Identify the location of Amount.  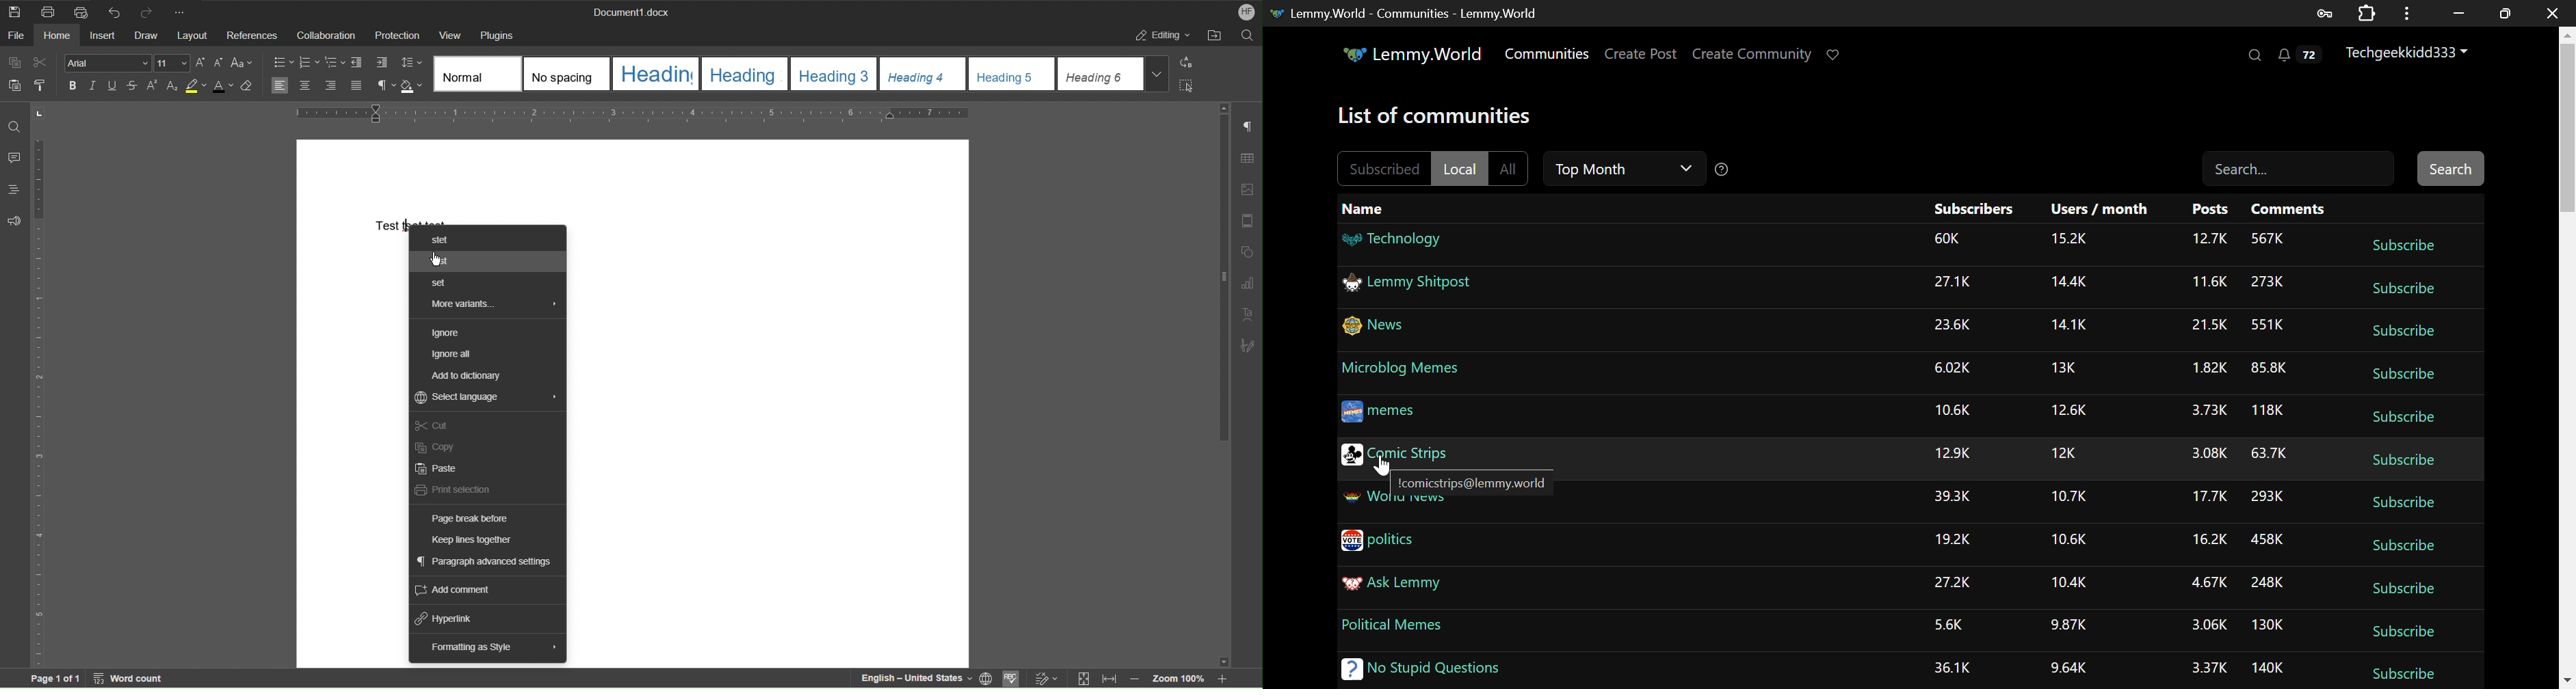
(1953, 282).